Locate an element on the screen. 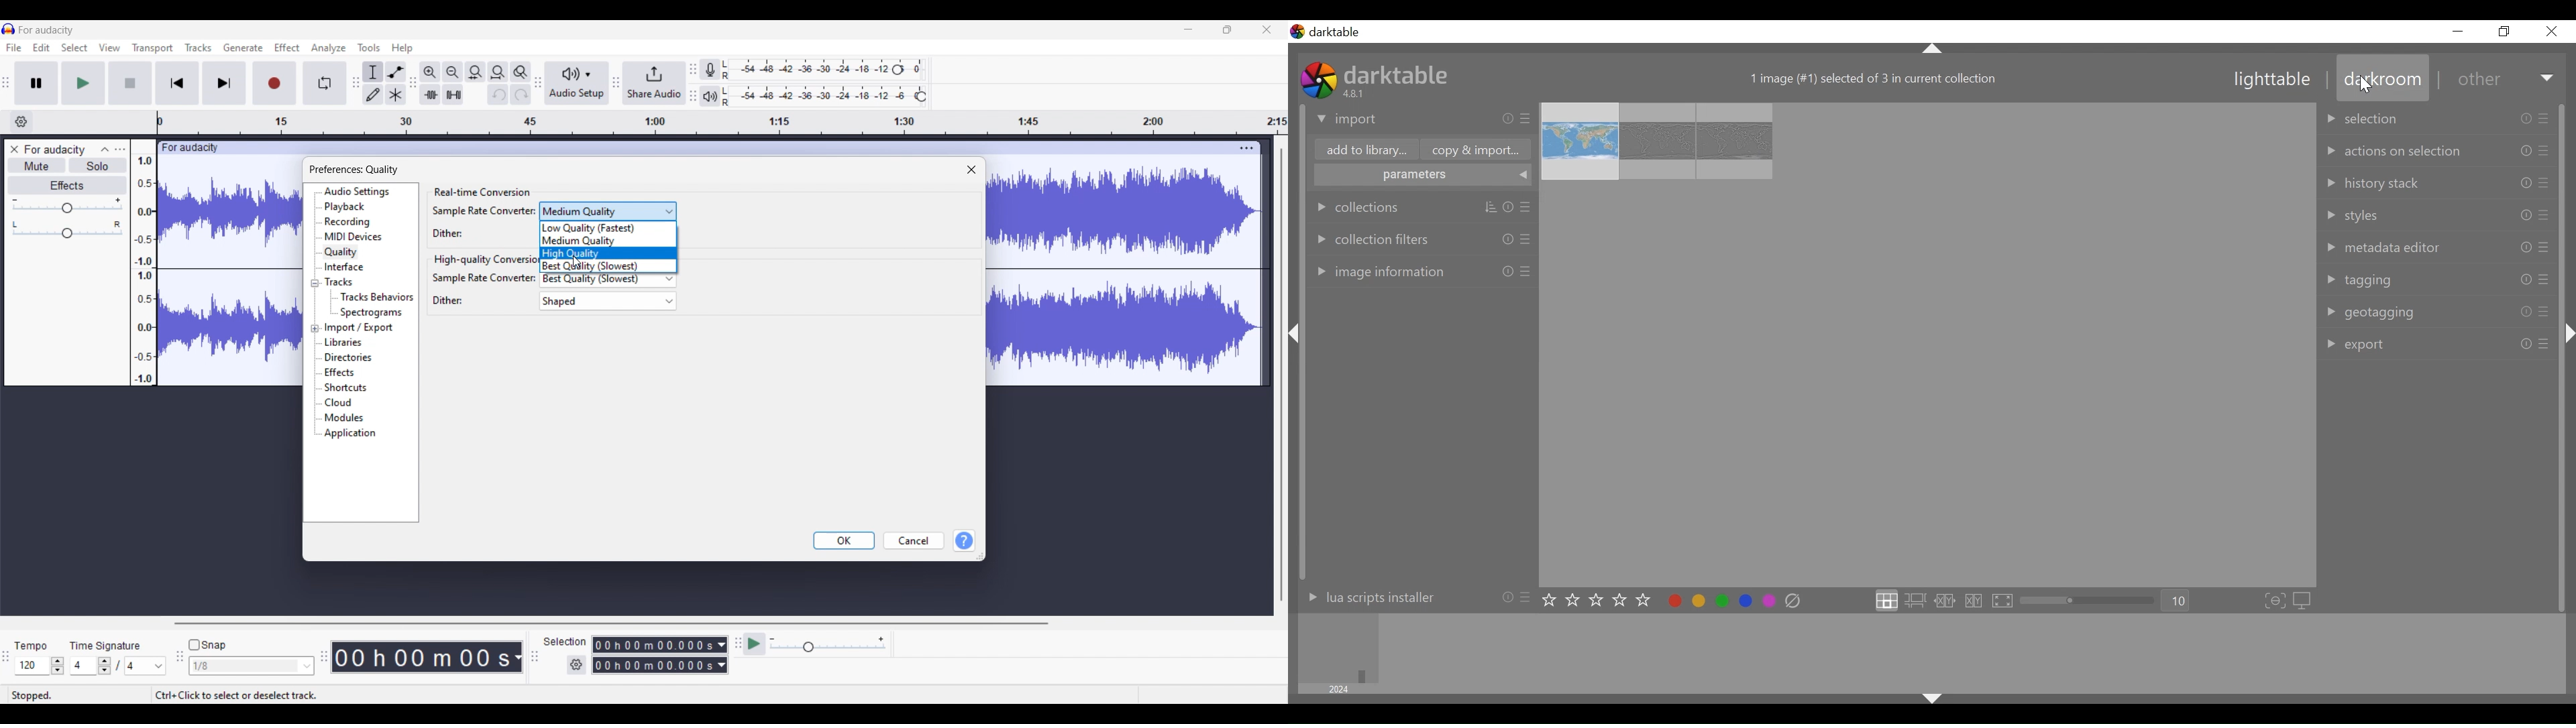 This screenshot has width=2576, height=728. Enable looping is located at coordinates (324, 83).